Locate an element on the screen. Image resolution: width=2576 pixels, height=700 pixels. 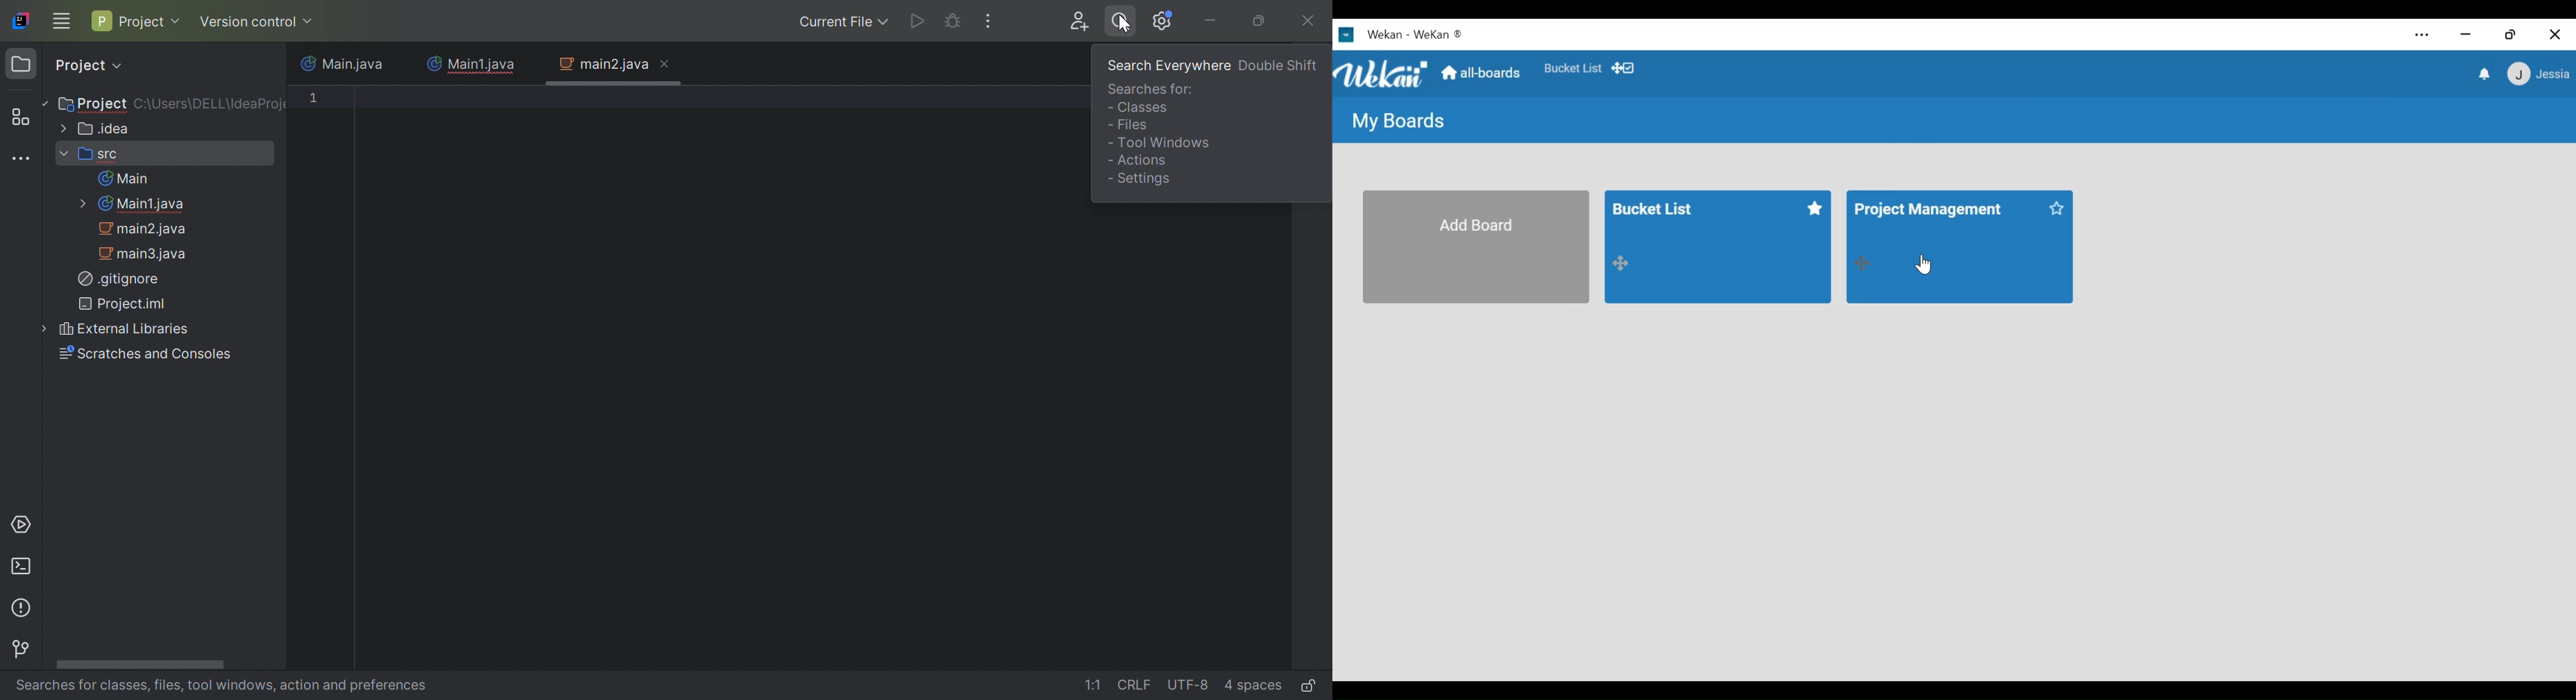
move is located at coordinates (1623, 262).